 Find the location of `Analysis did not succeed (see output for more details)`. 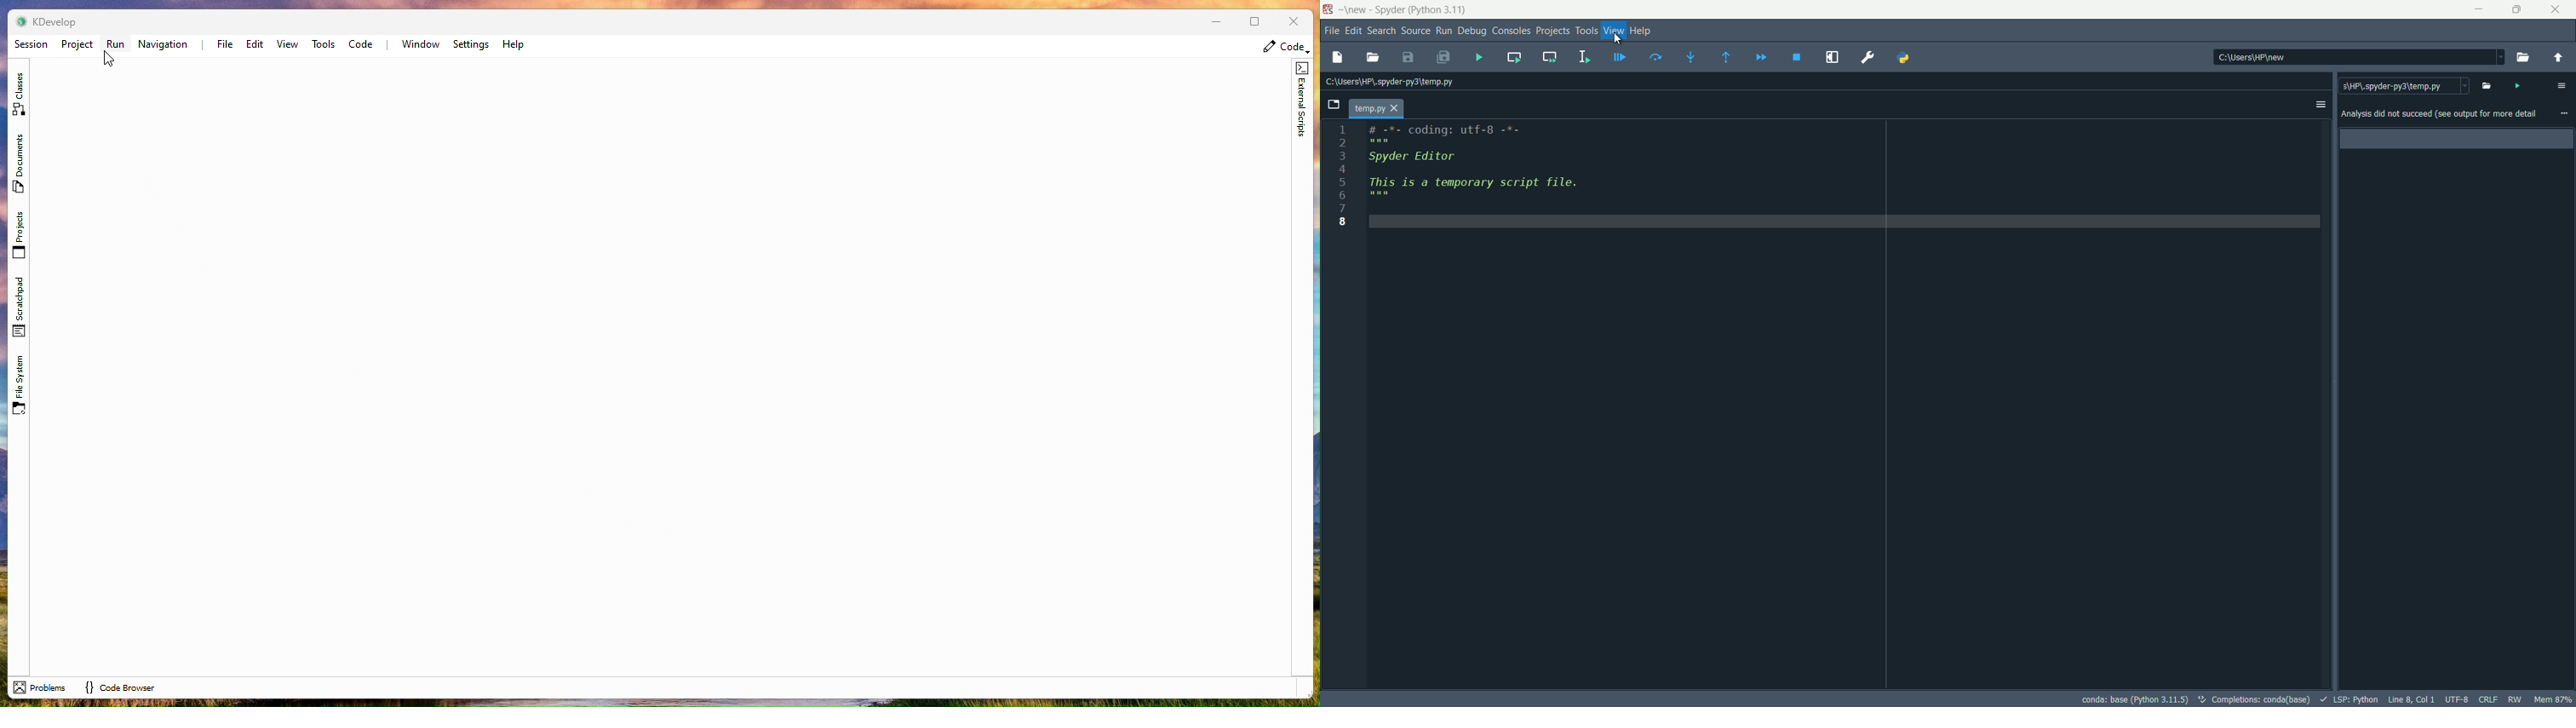

Analysis did not succeed (see output for more details) is located at coordinates (2438, 115).